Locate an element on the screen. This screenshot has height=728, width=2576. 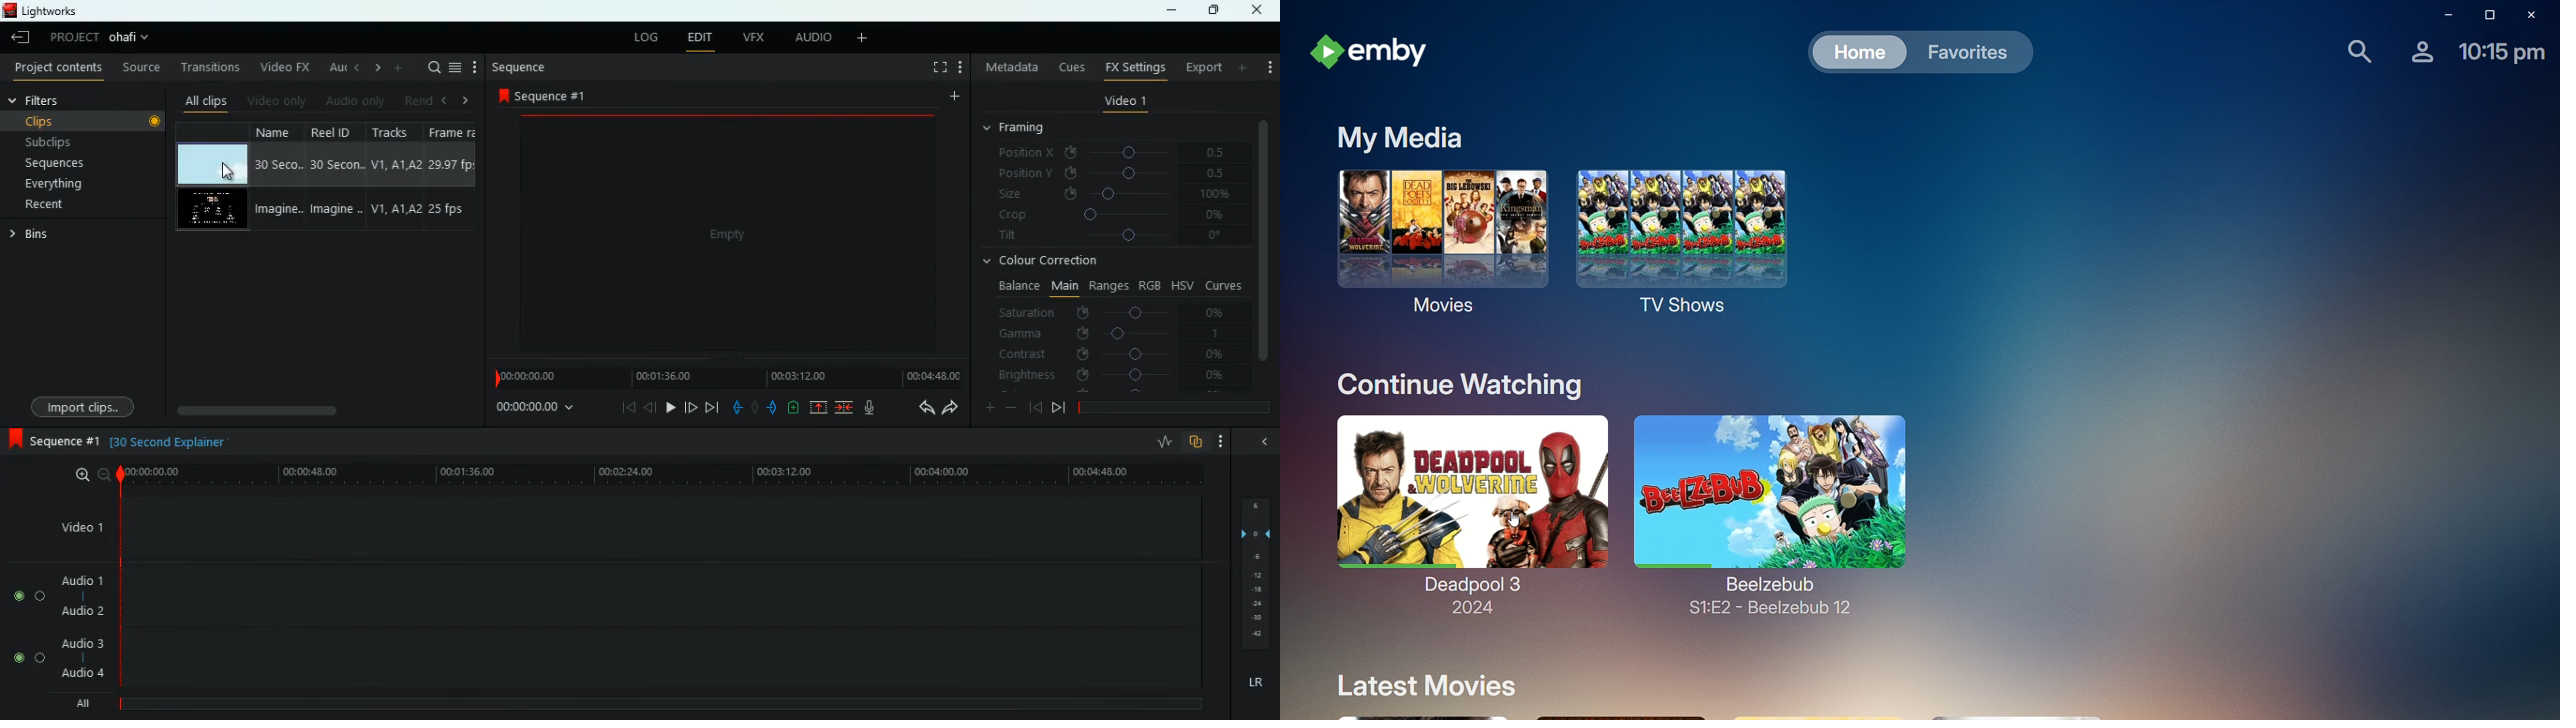
fx settings is located at coordinates (1133, 67).